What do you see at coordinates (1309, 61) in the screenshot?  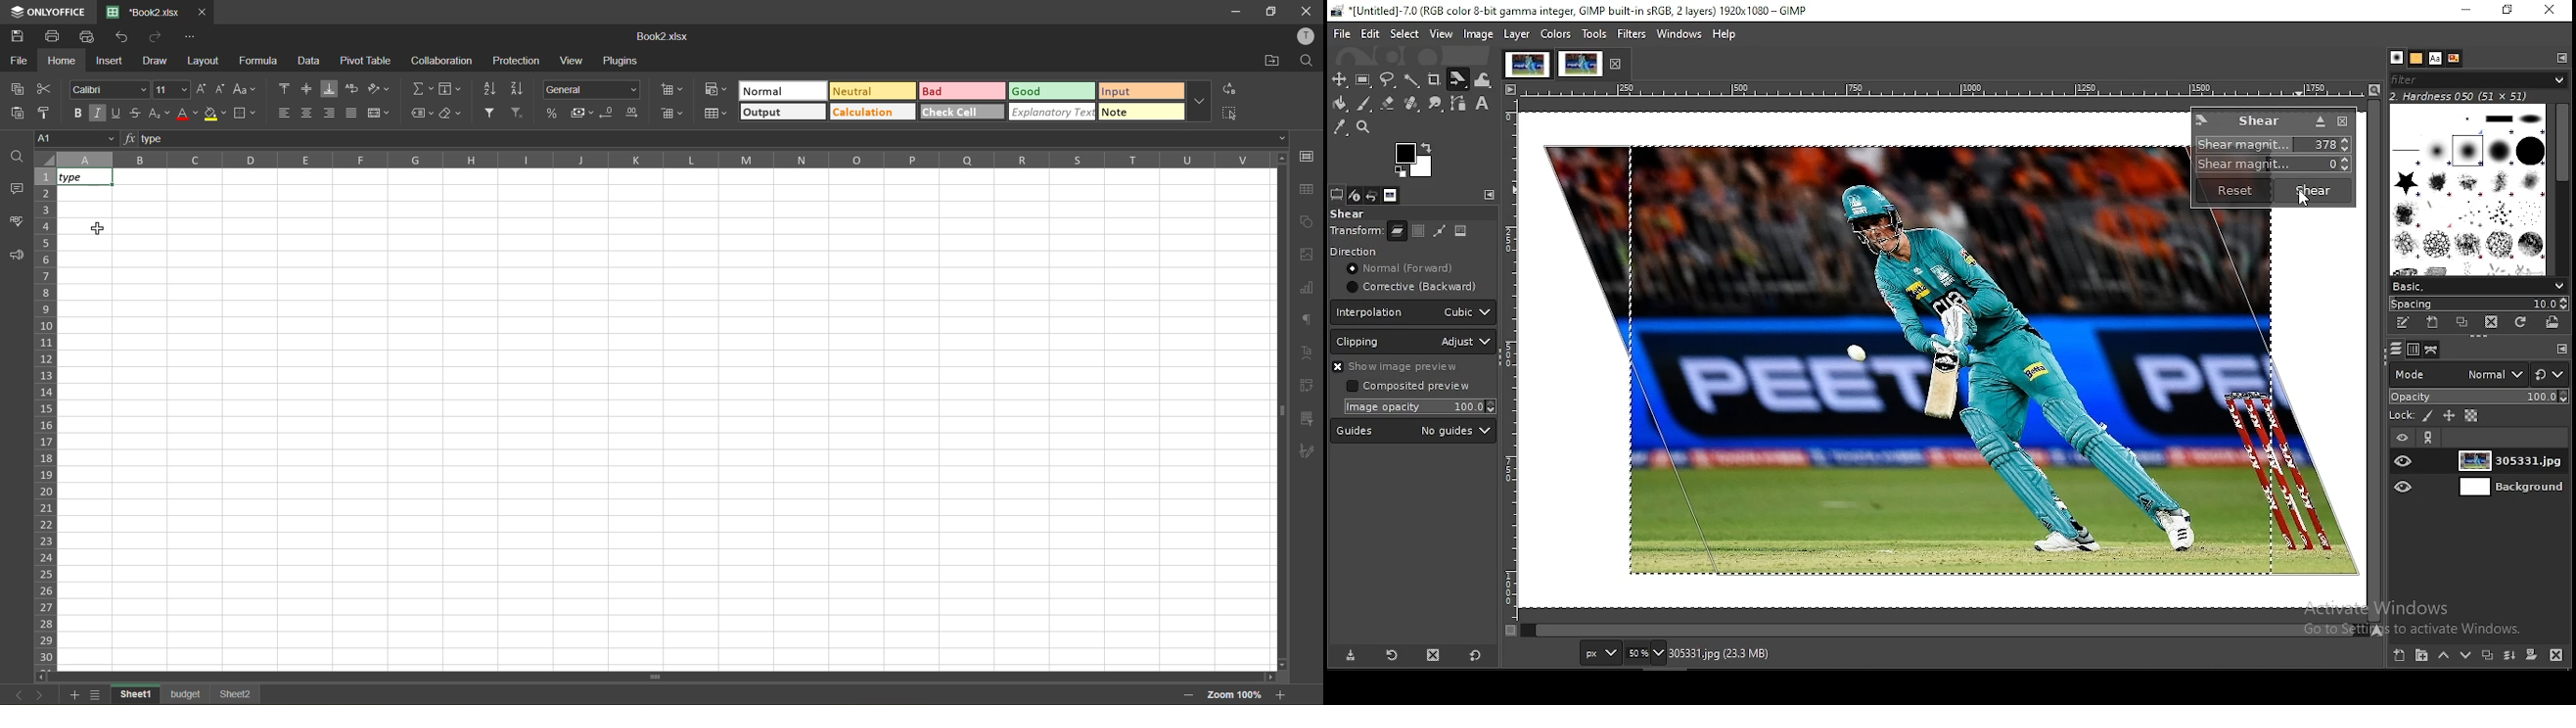 I see `find` at bounding box center [1309, 61].